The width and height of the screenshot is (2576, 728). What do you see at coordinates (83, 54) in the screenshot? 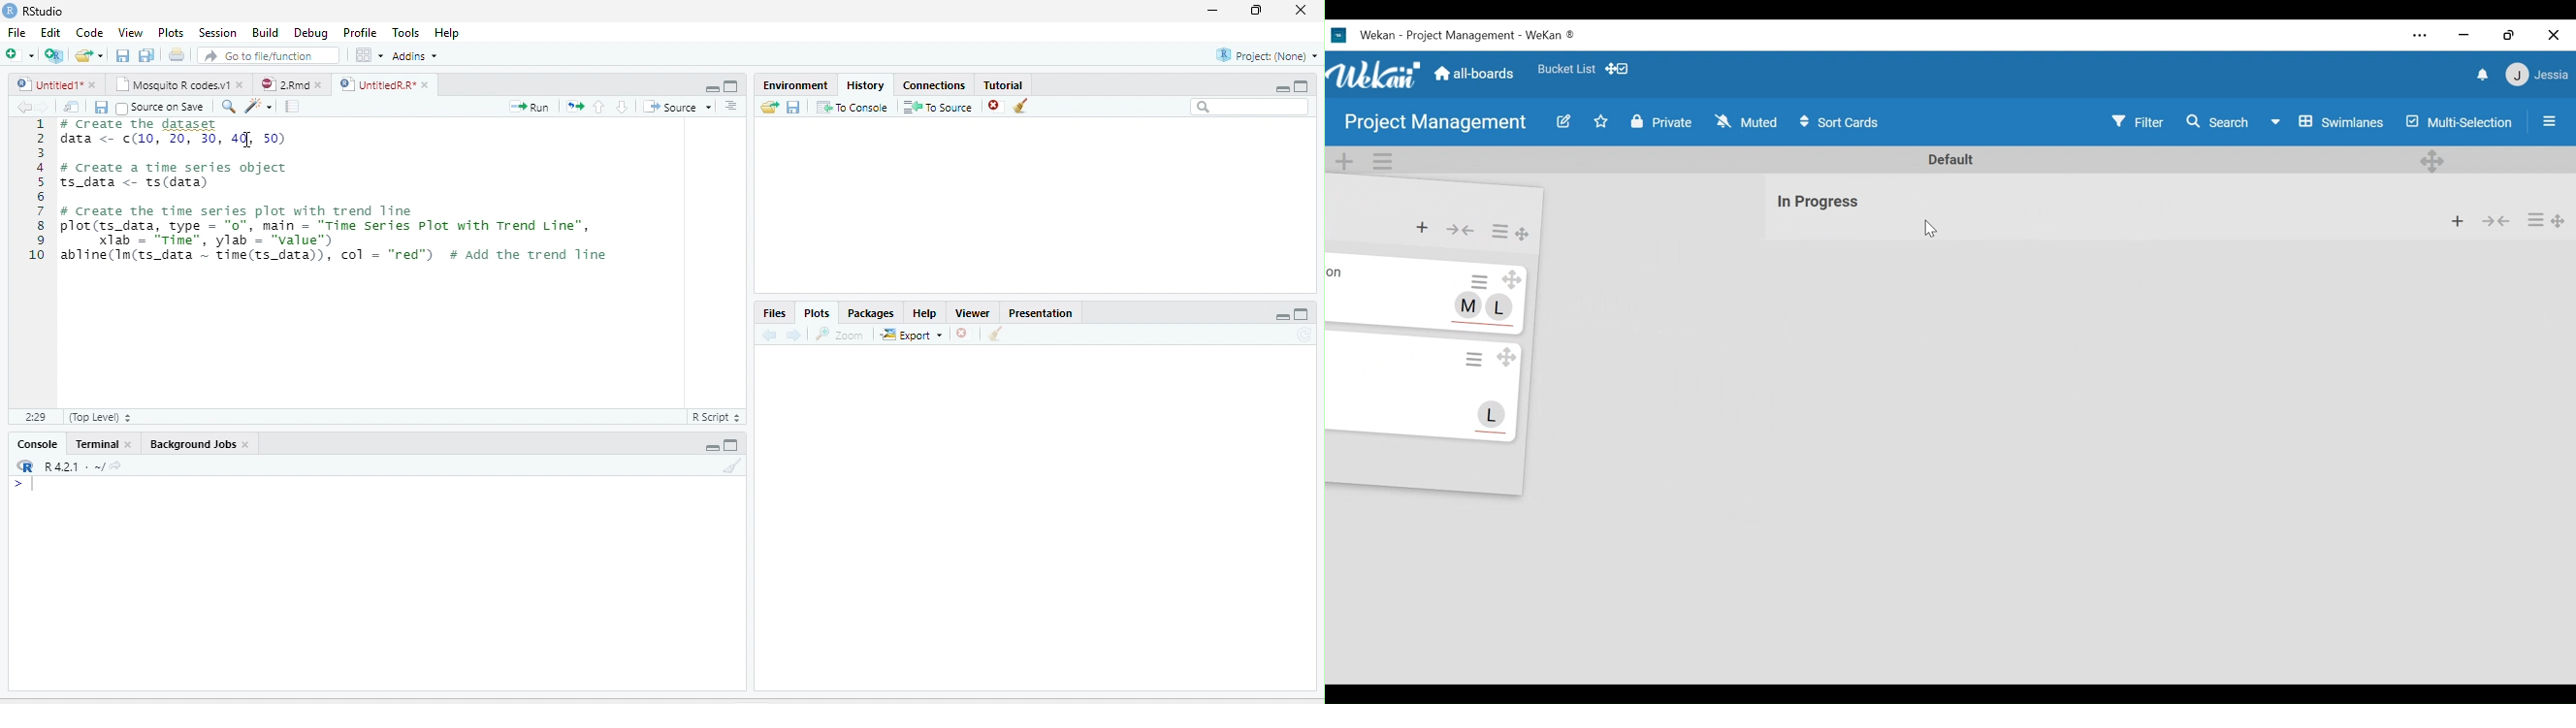
I see `Open an existing file` at bounding box center [83, 54].